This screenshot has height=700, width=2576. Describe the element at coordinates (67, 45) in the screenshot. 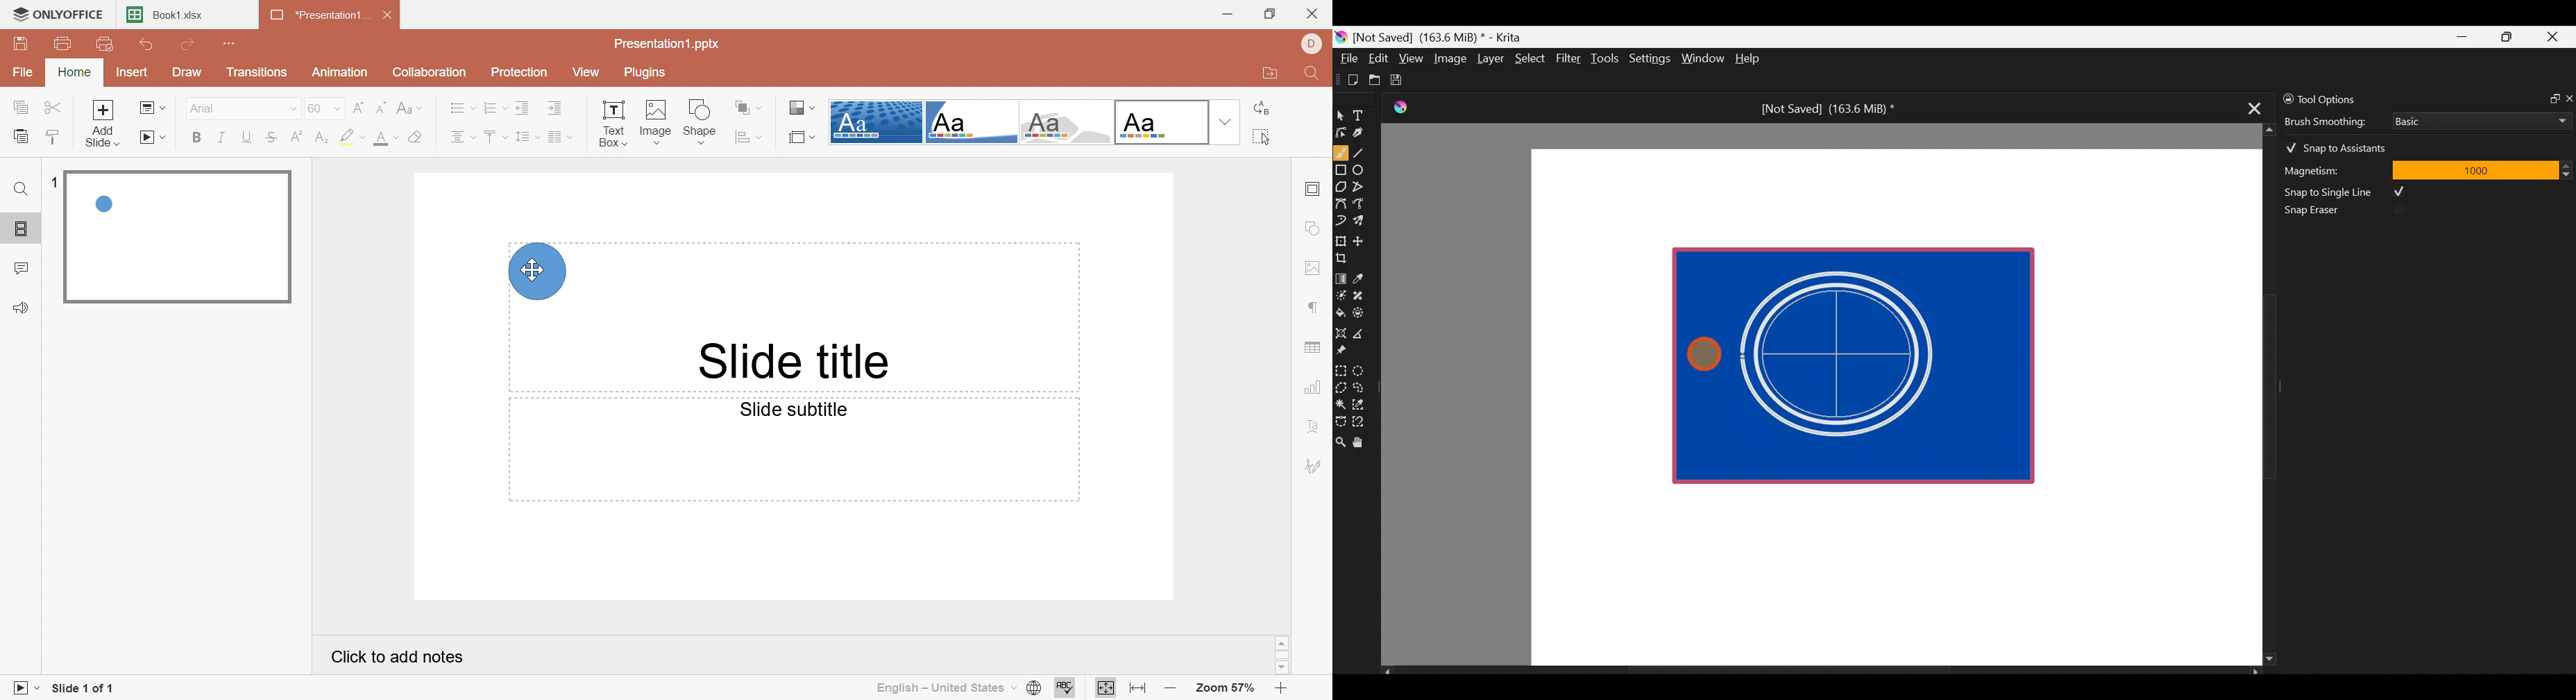

I see `Print` at that location.